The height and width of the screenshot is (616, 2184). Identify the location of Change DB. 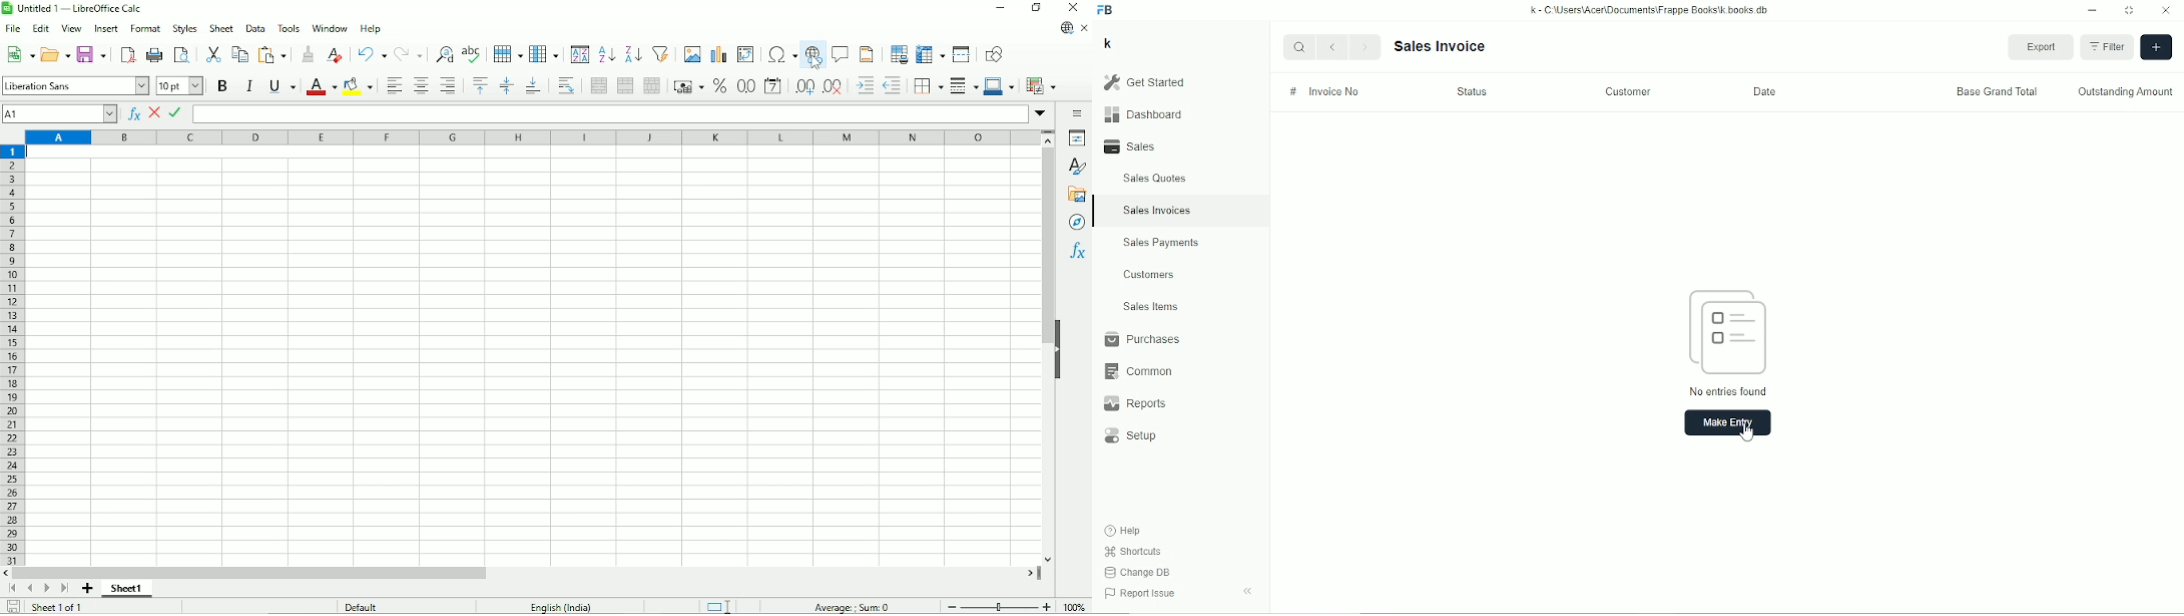
(1137, 573).